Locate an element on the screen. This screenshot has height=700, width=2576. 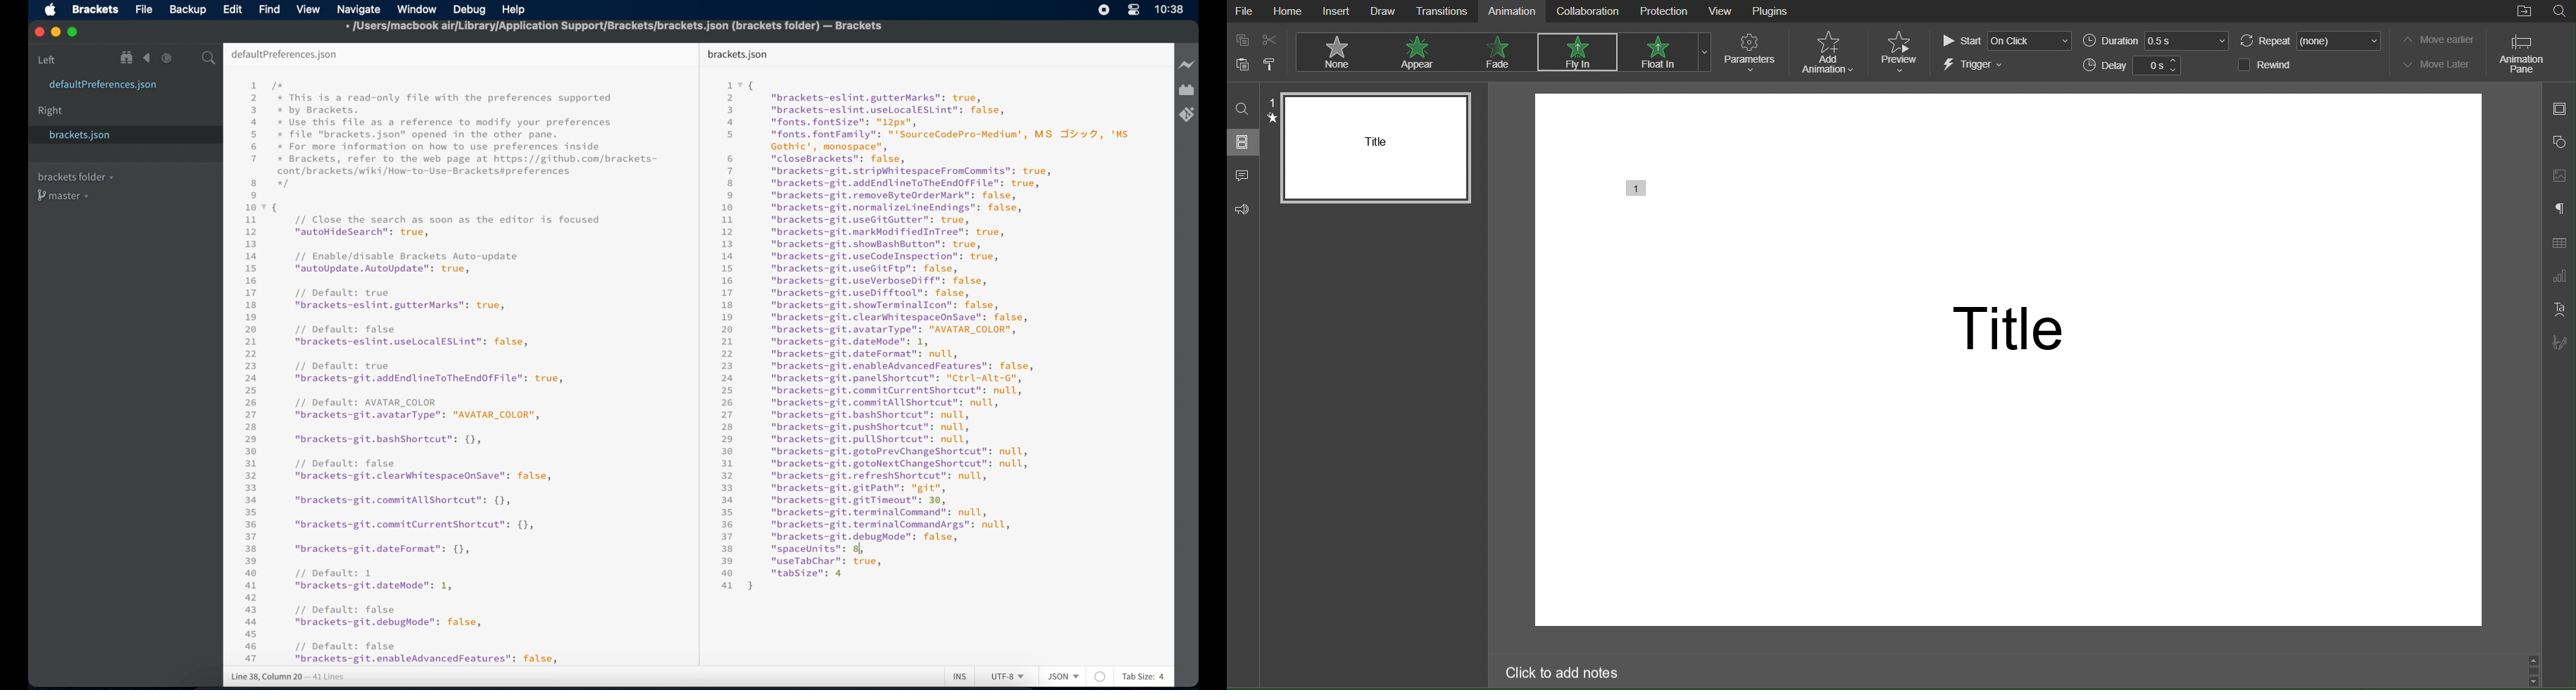
Move Later is located at coordinates (2437, 63).